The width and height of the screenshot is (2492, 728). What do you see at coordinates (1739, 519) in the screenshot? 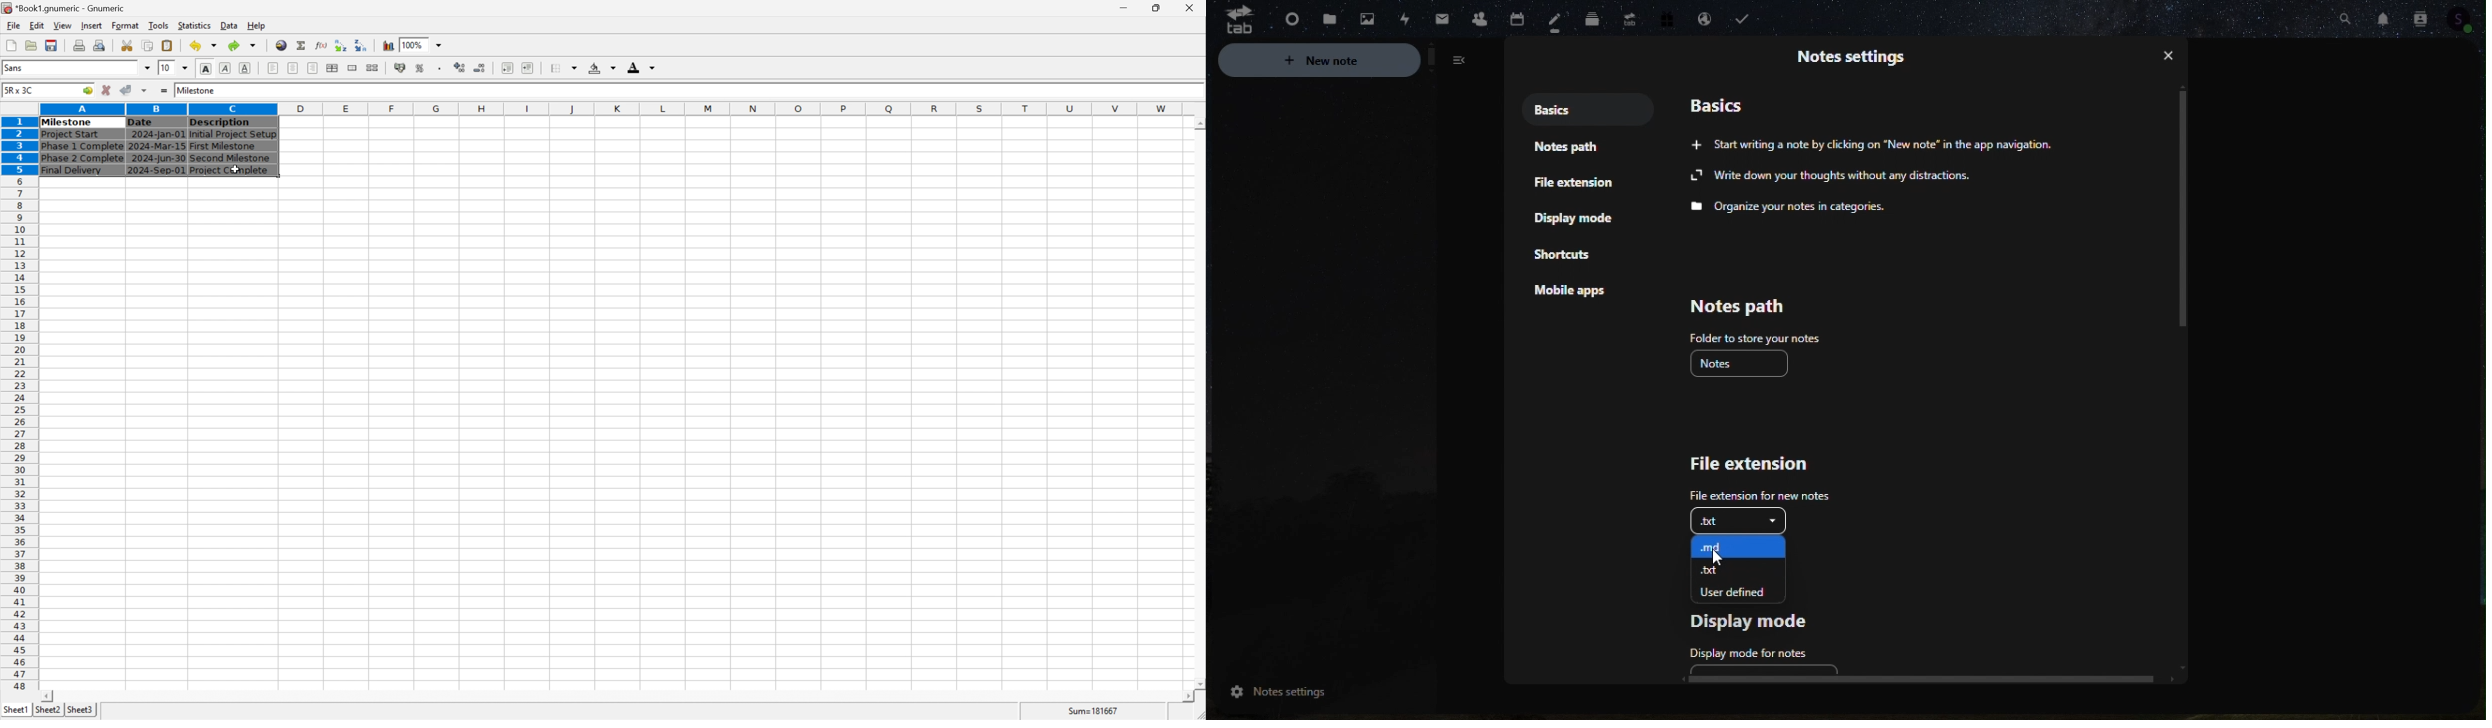
I see `.txt` at bounding box center [1739, 519].